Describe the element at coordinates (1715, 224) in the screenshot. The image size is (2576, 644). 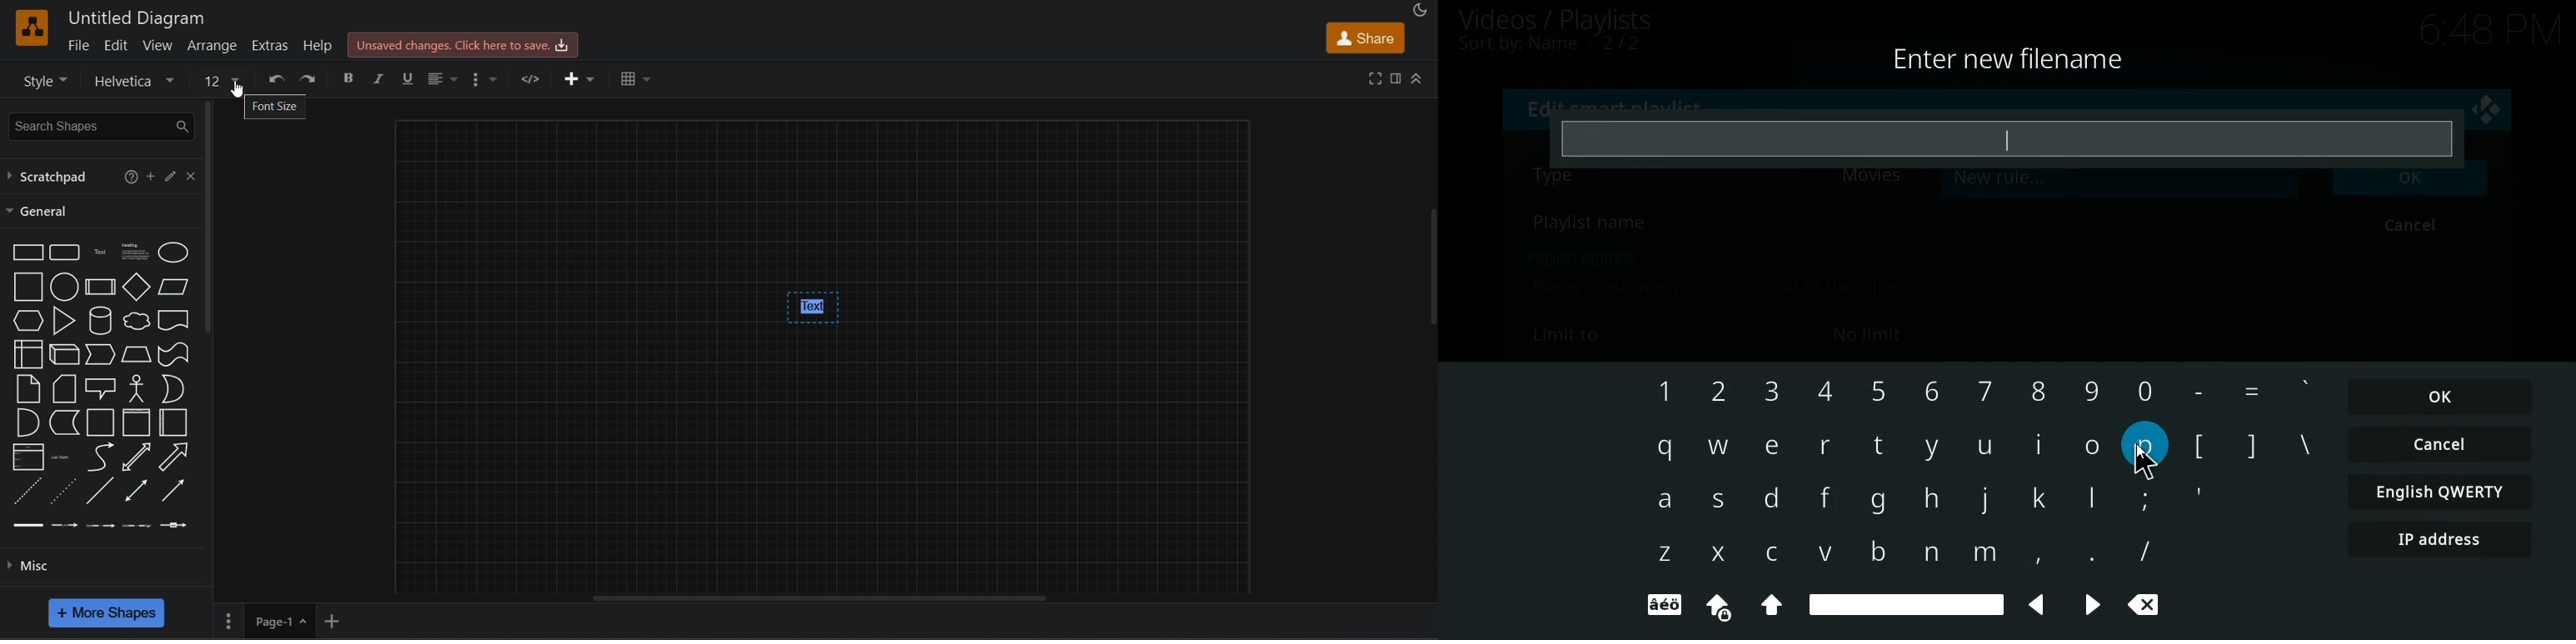
I see `name` at that location.